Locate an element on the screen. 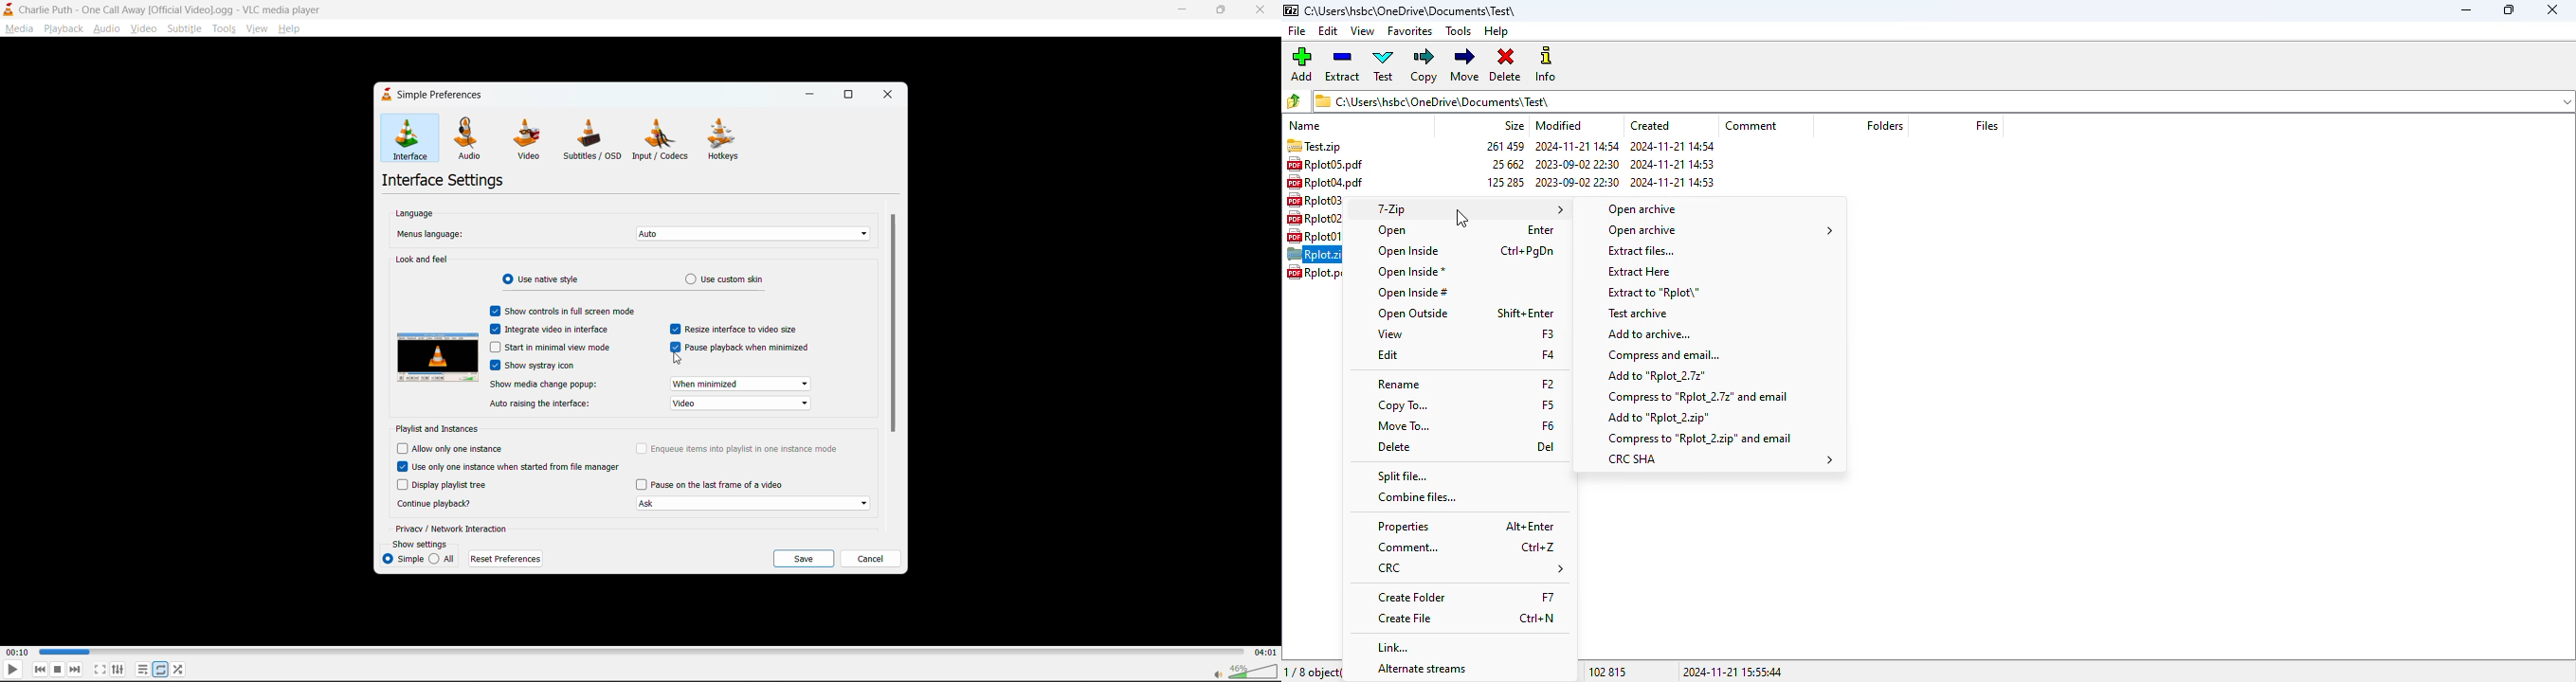  allow only one instance is located at coordinates (463, 450).